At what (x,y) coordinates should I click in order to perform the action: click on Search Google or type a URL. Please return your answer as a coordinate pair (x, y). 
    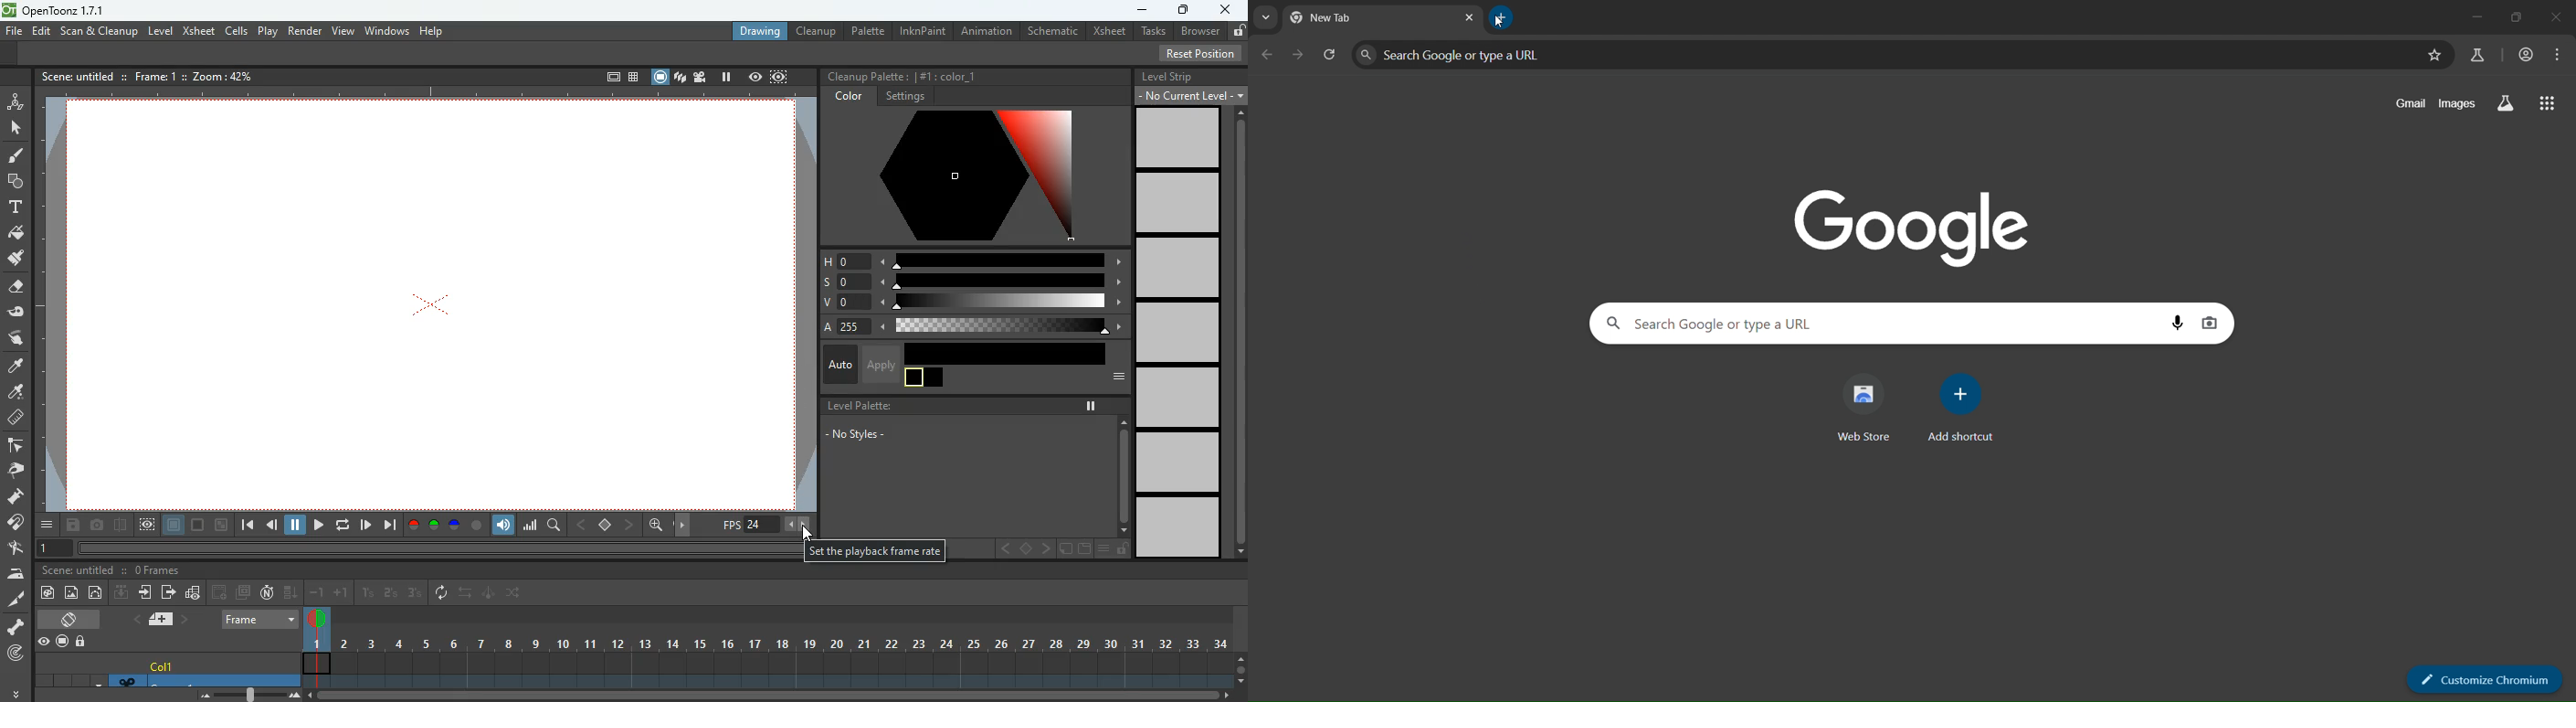
    Looking at the image, I should click on (1880, 54).